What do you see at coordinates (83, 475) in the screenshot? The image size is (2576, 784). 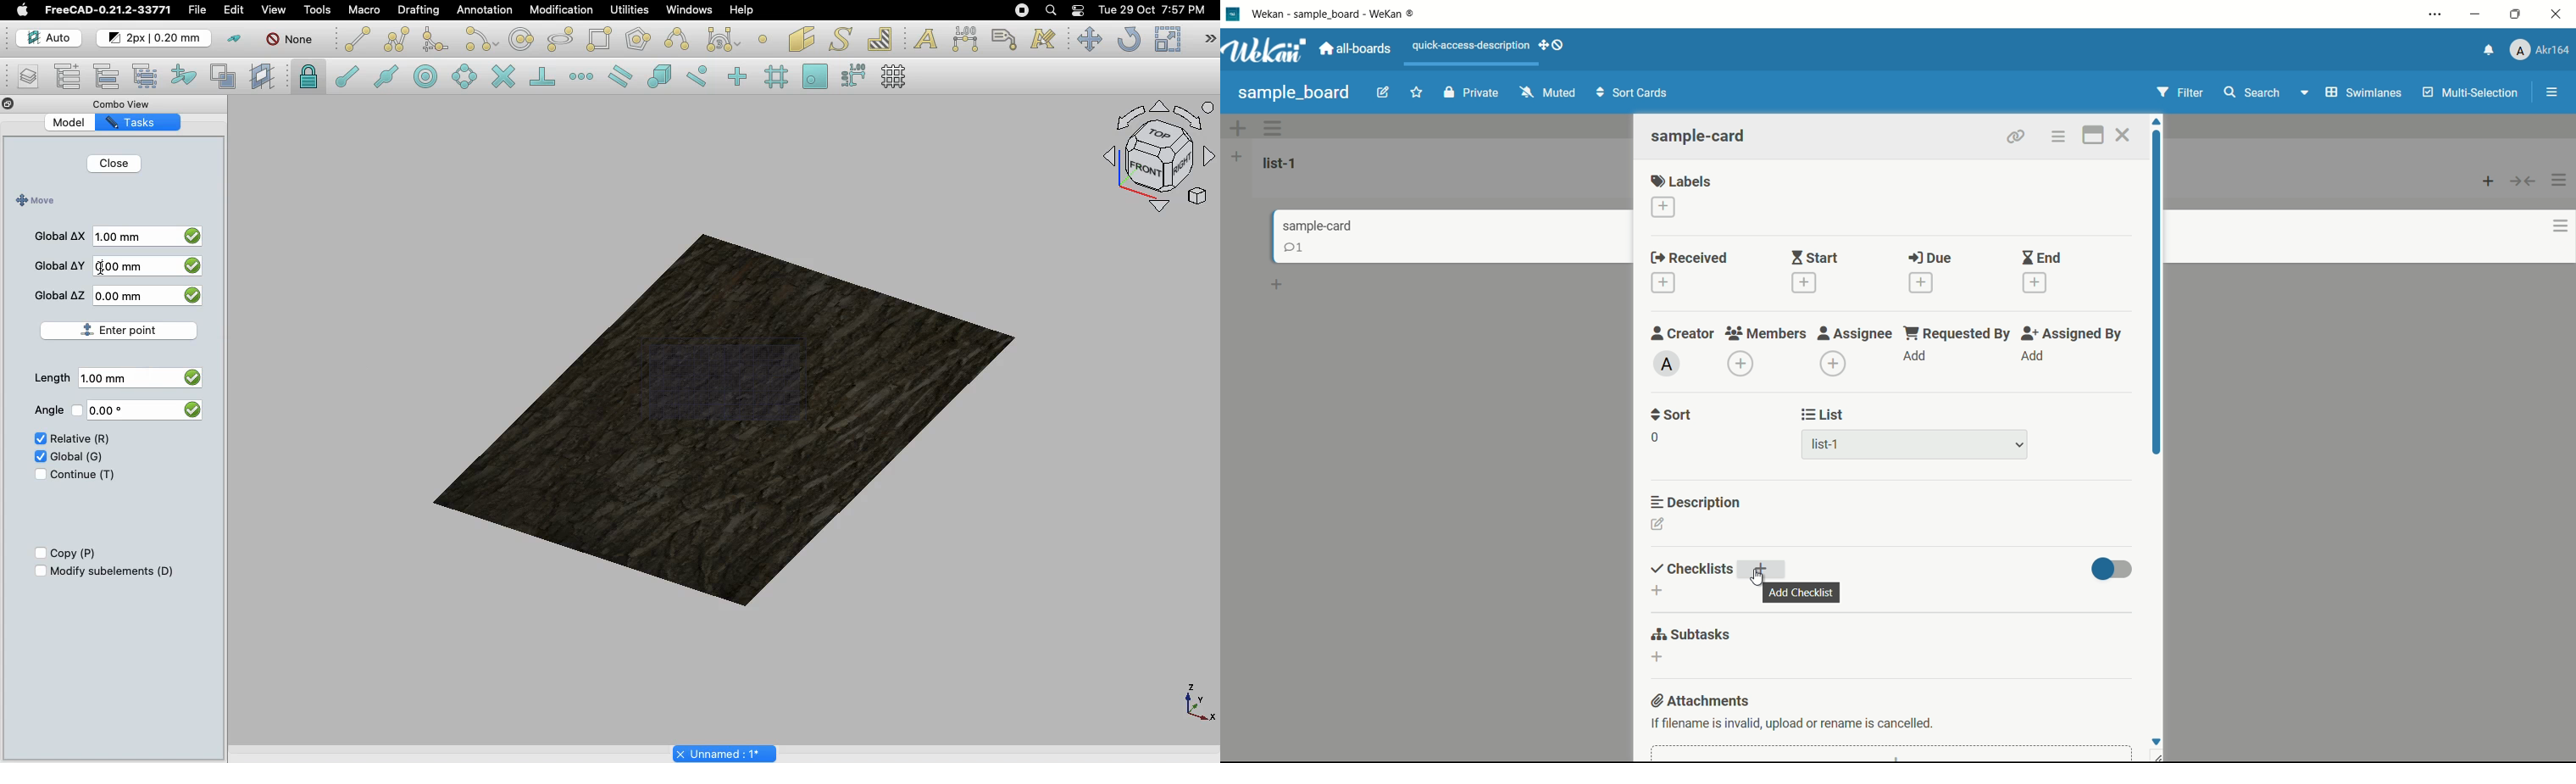 I see `Continue ` at bounding box center [83, 475].